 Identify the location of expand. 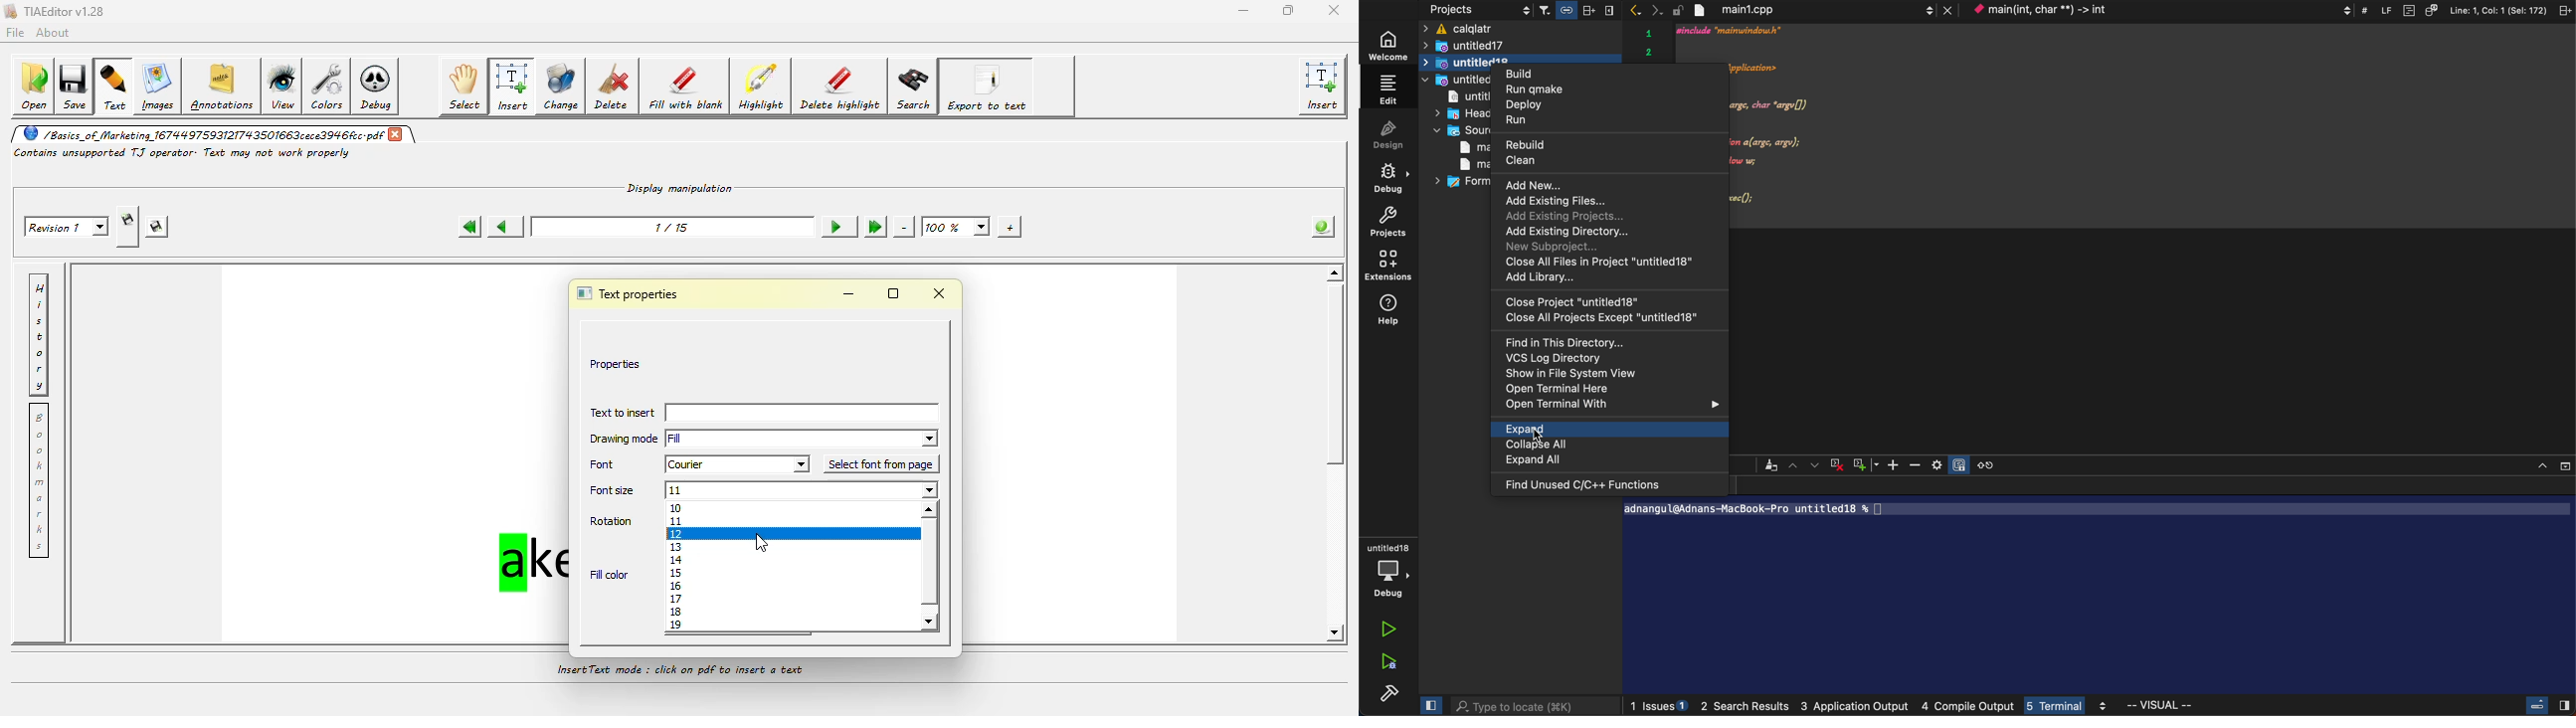
(1608, 427).